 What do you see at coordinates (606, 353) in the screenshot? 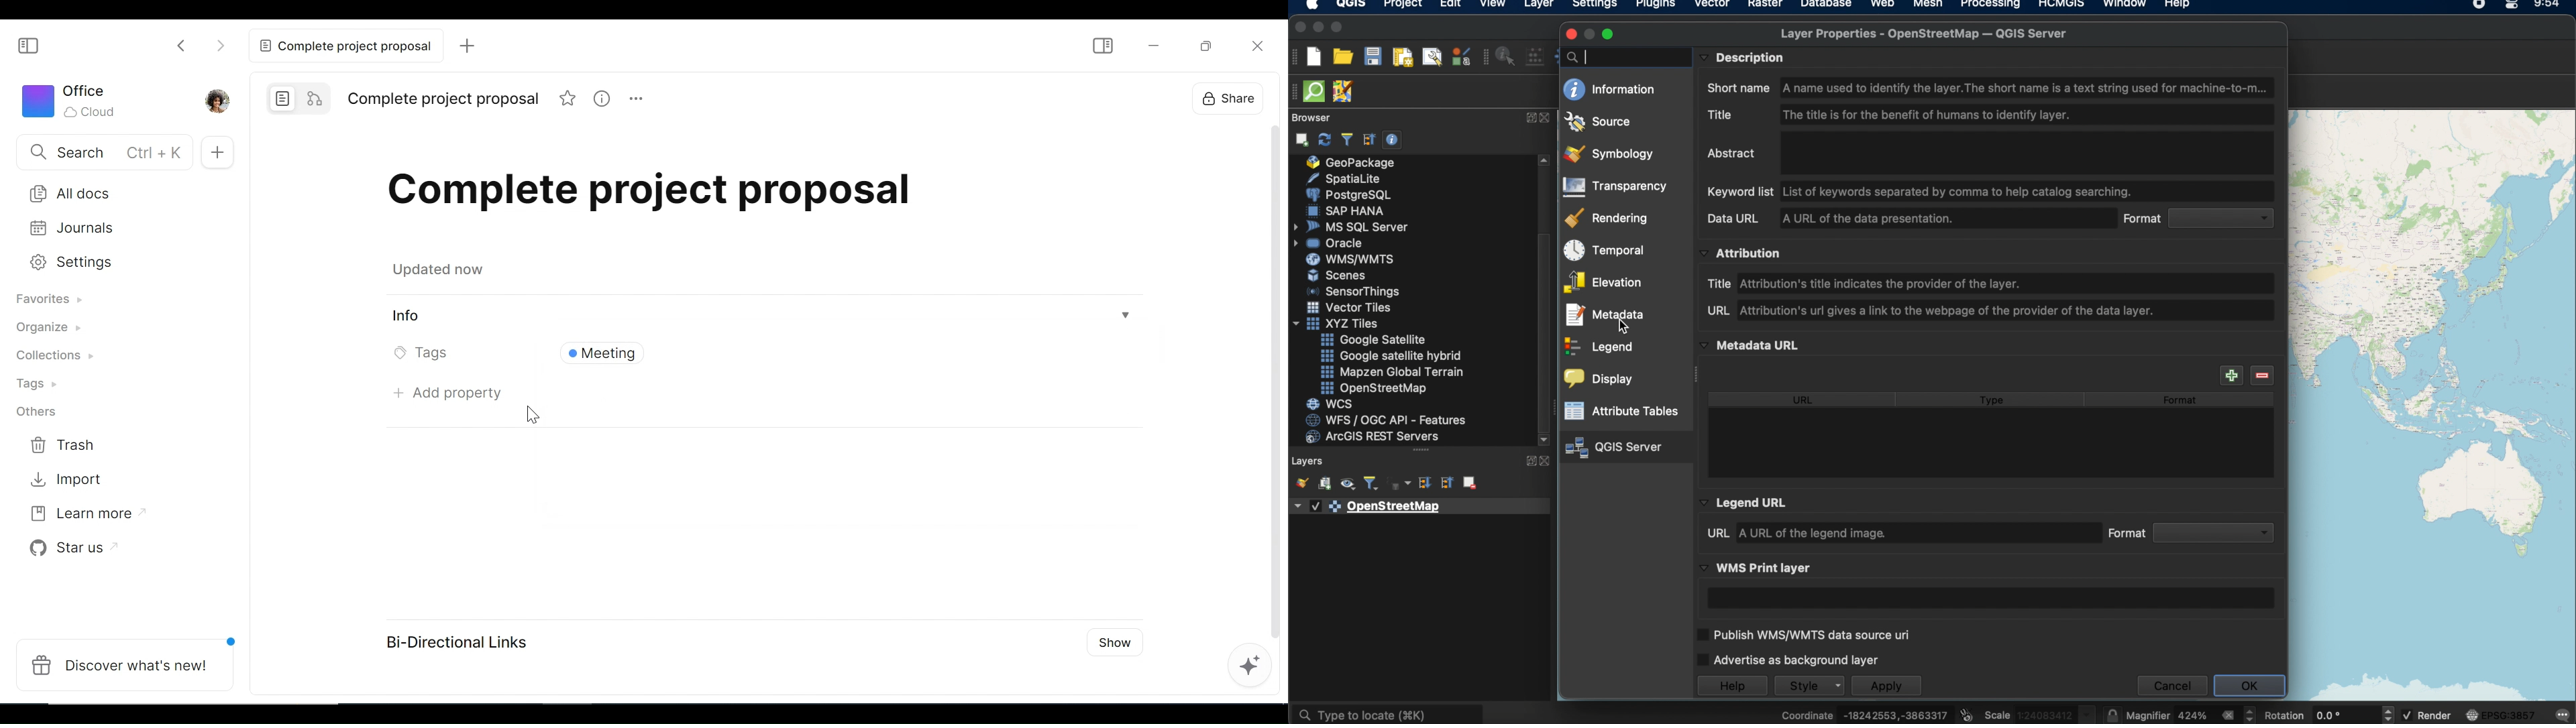
I see `Tags Field` at bounding box center [606, 353].